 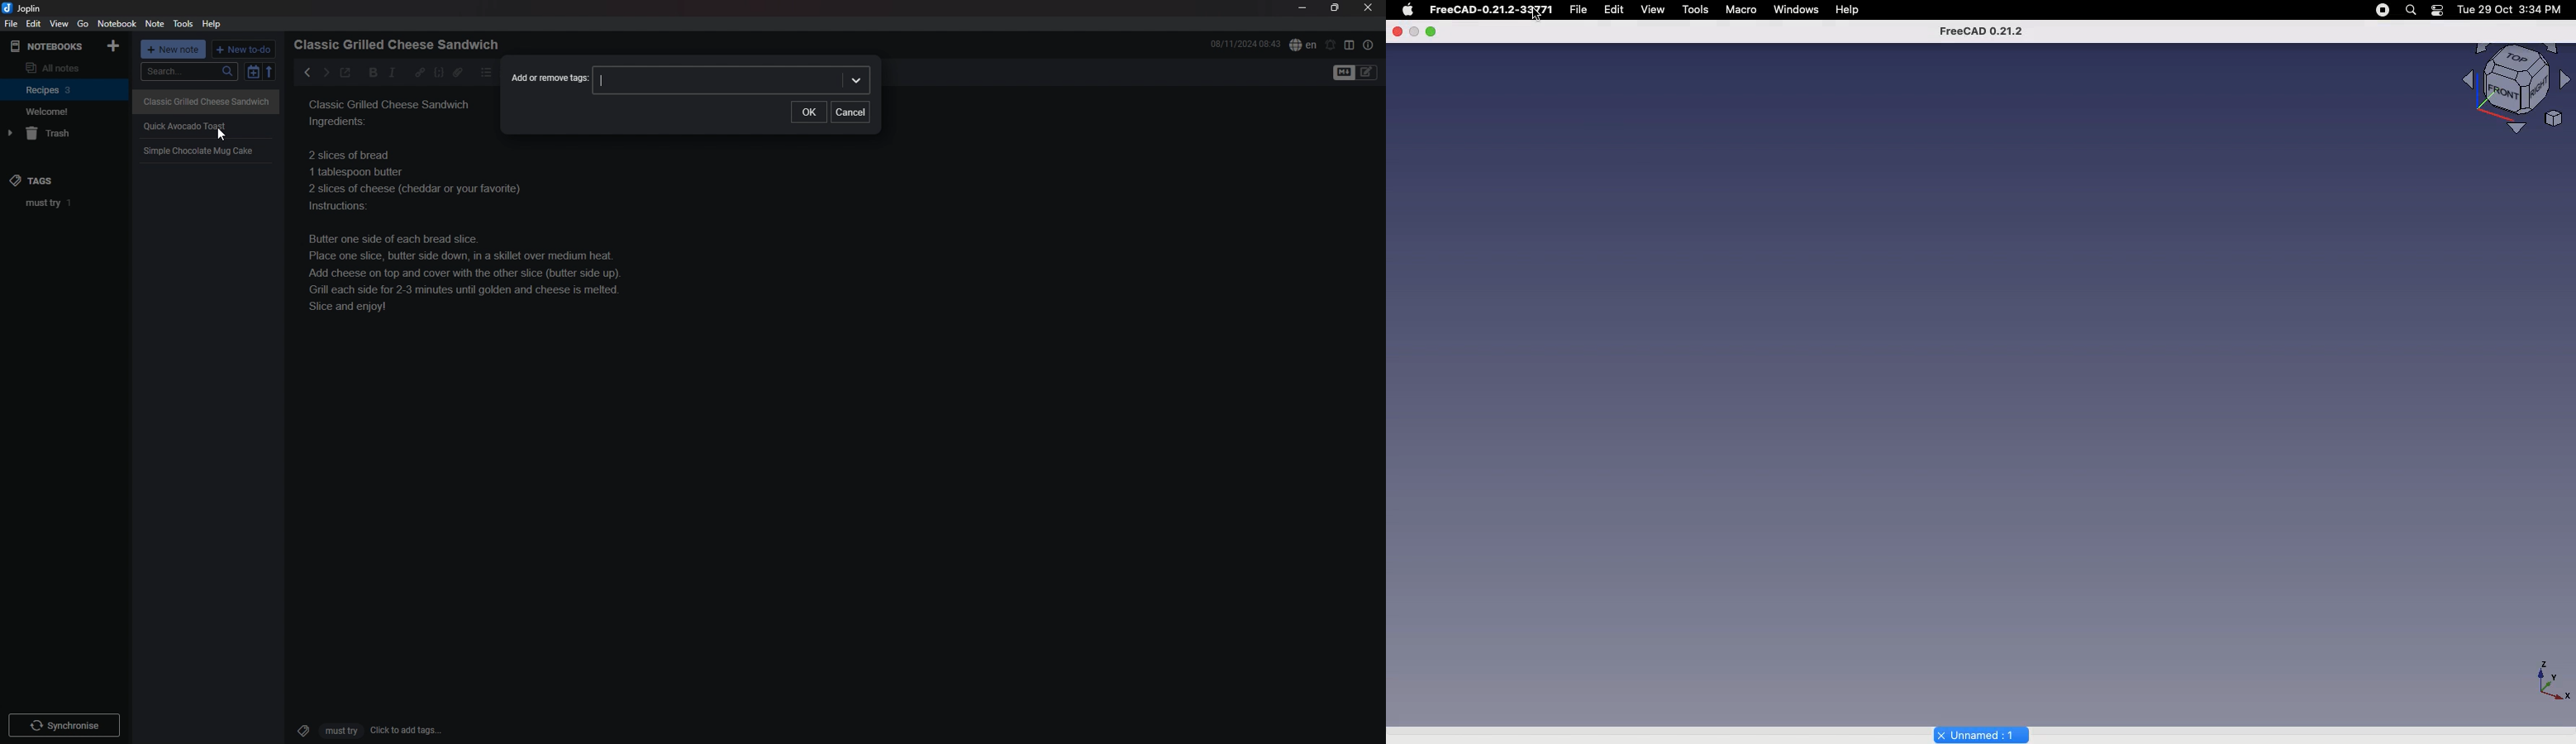 I want to click on Help, so click(x=1850, y=9).